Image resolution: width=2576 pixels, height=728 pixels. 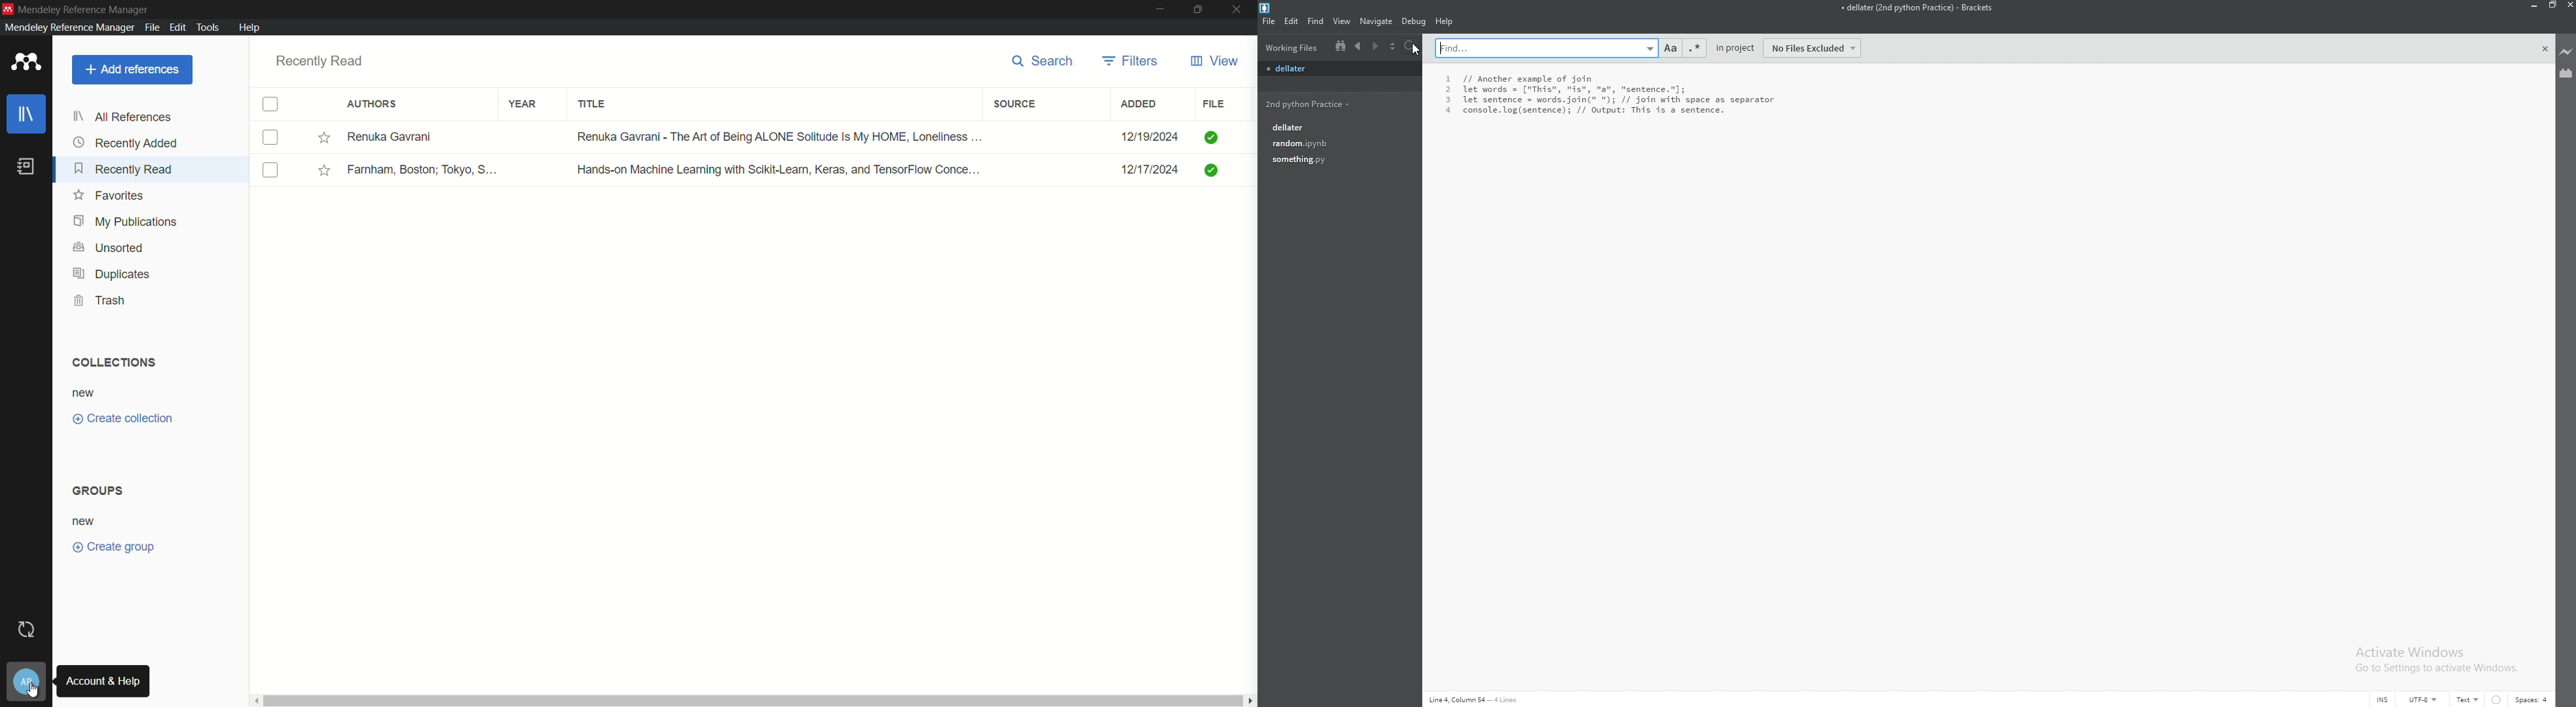 What do you see at coordinates (1290, 48) in the screenshot?
I see `working files` at bounding box center [1290, 48].